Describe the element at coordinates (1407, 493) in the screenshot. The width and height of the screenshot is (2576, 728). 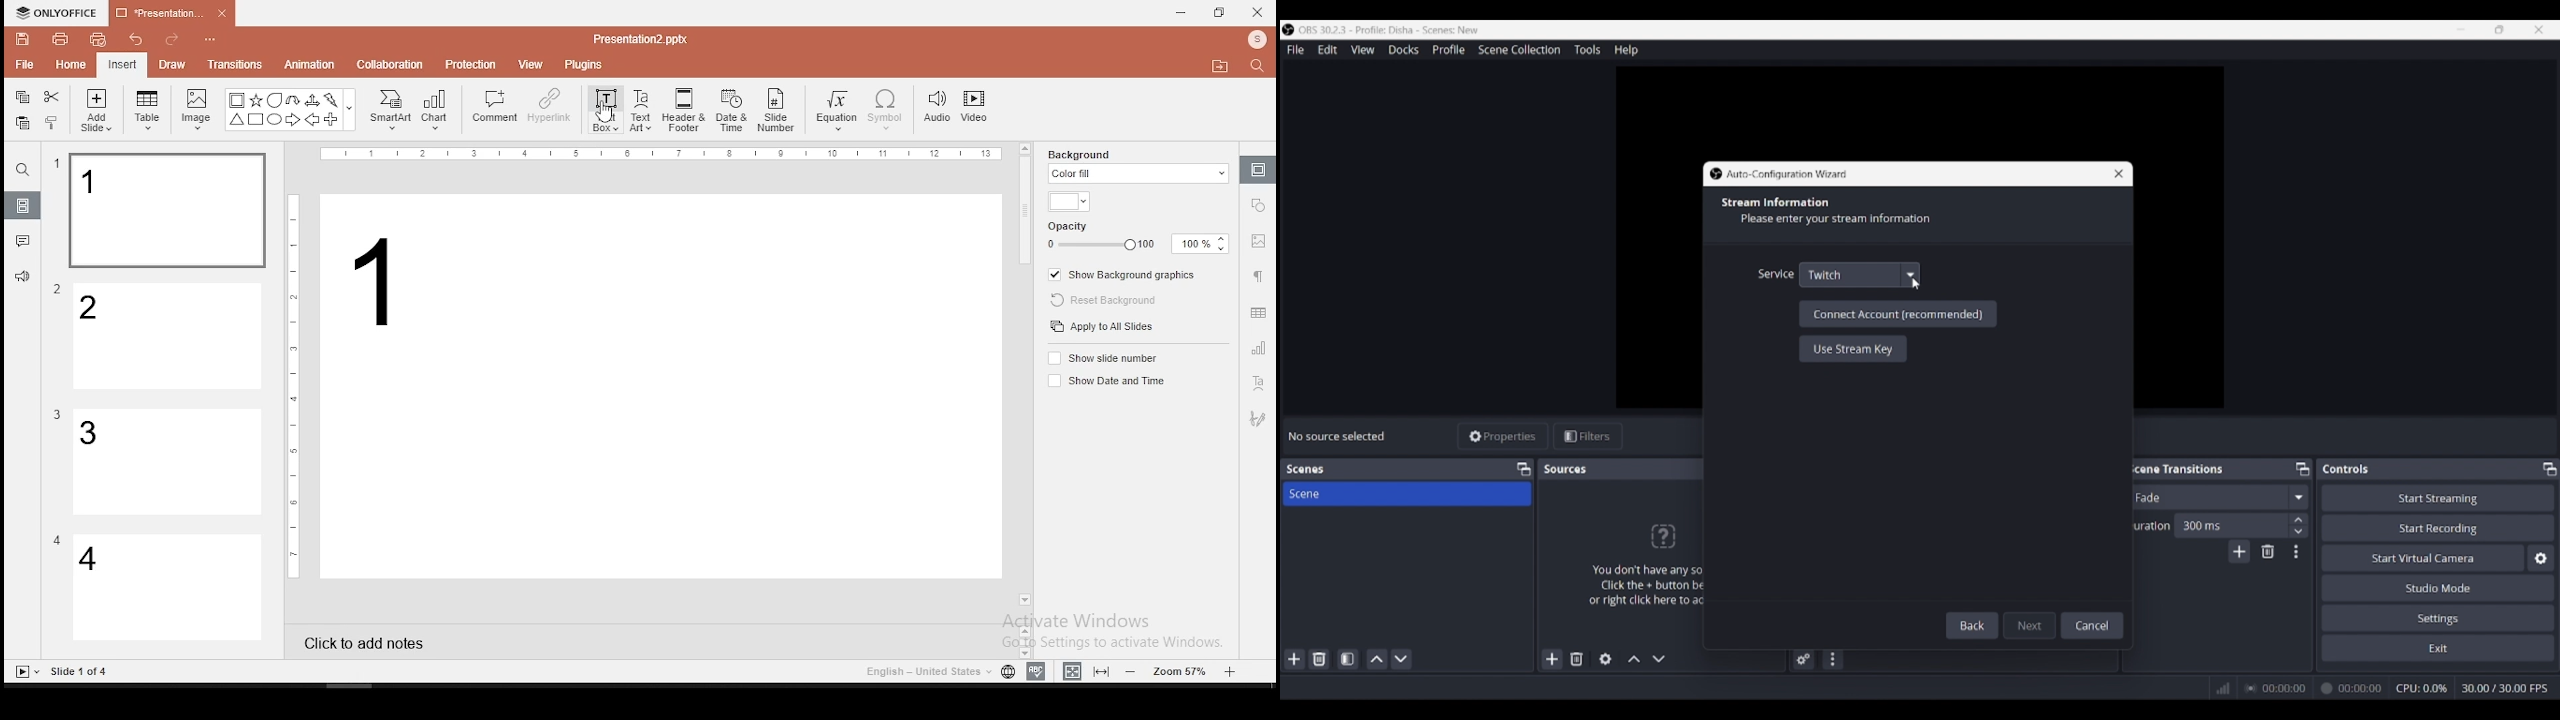
I see `Scene title` at that location.